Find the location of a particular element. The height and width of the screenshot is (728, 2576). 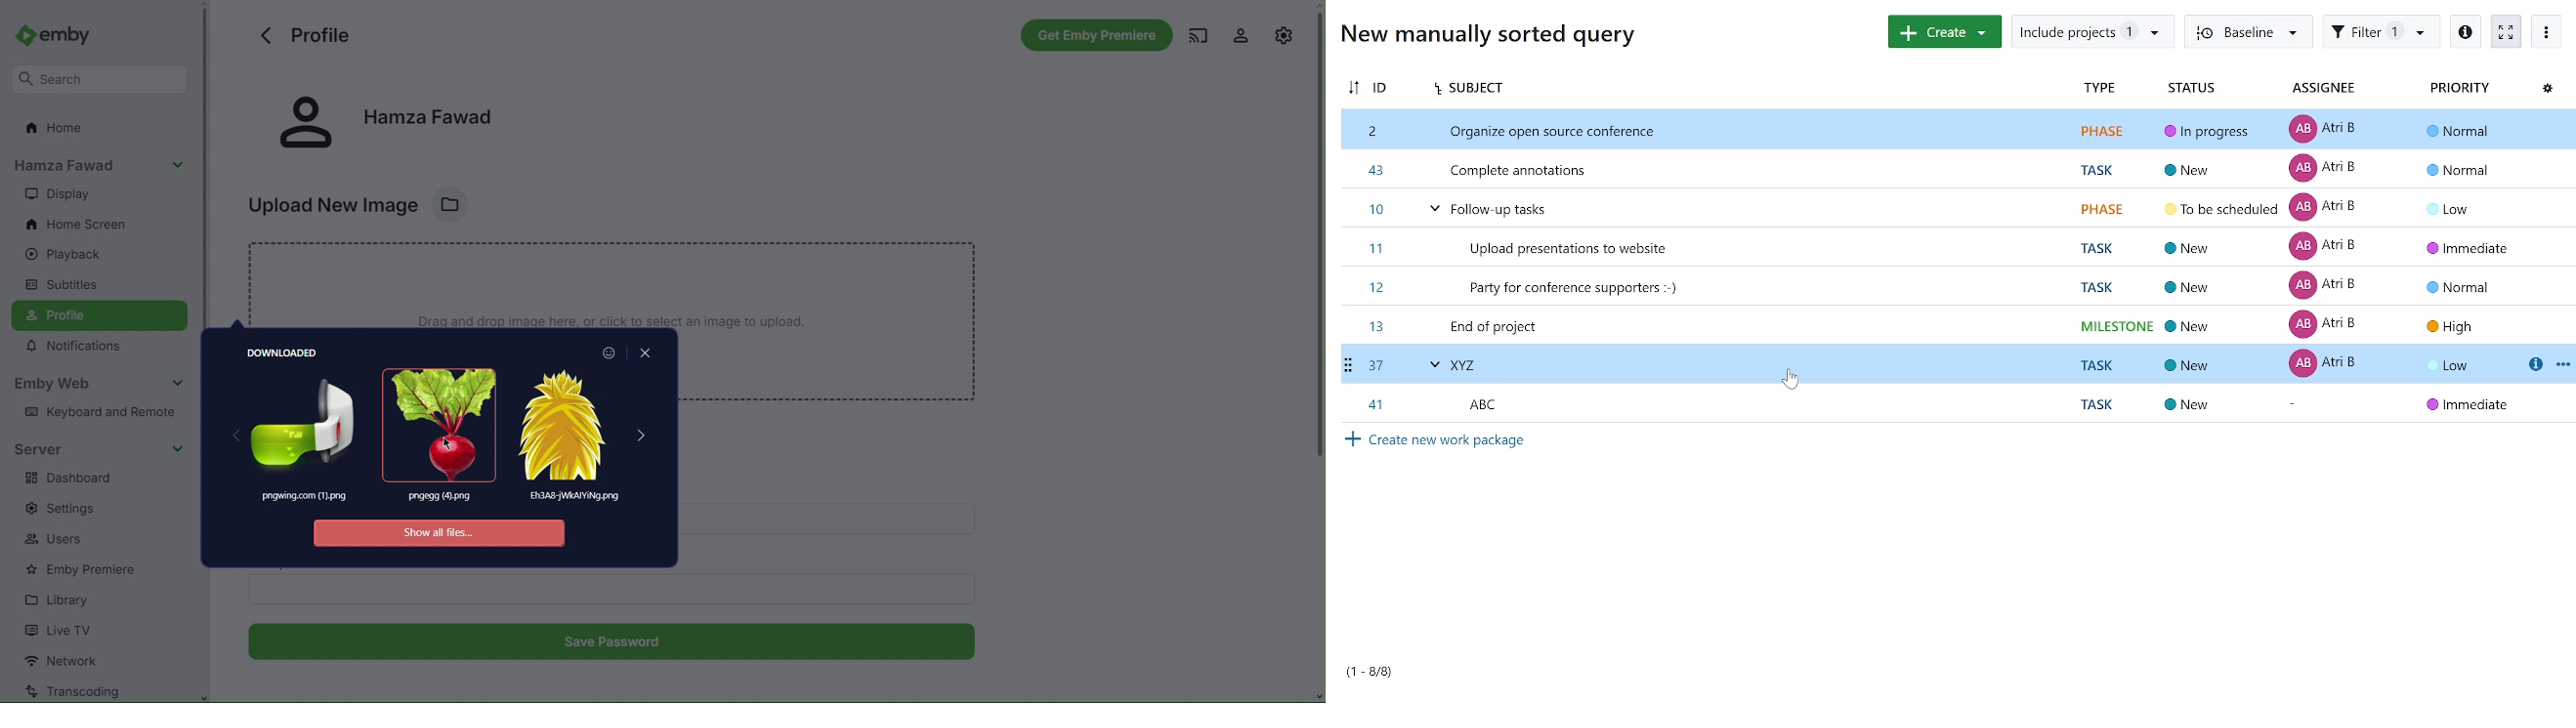

Notifications is located at coordinates (80, 347).